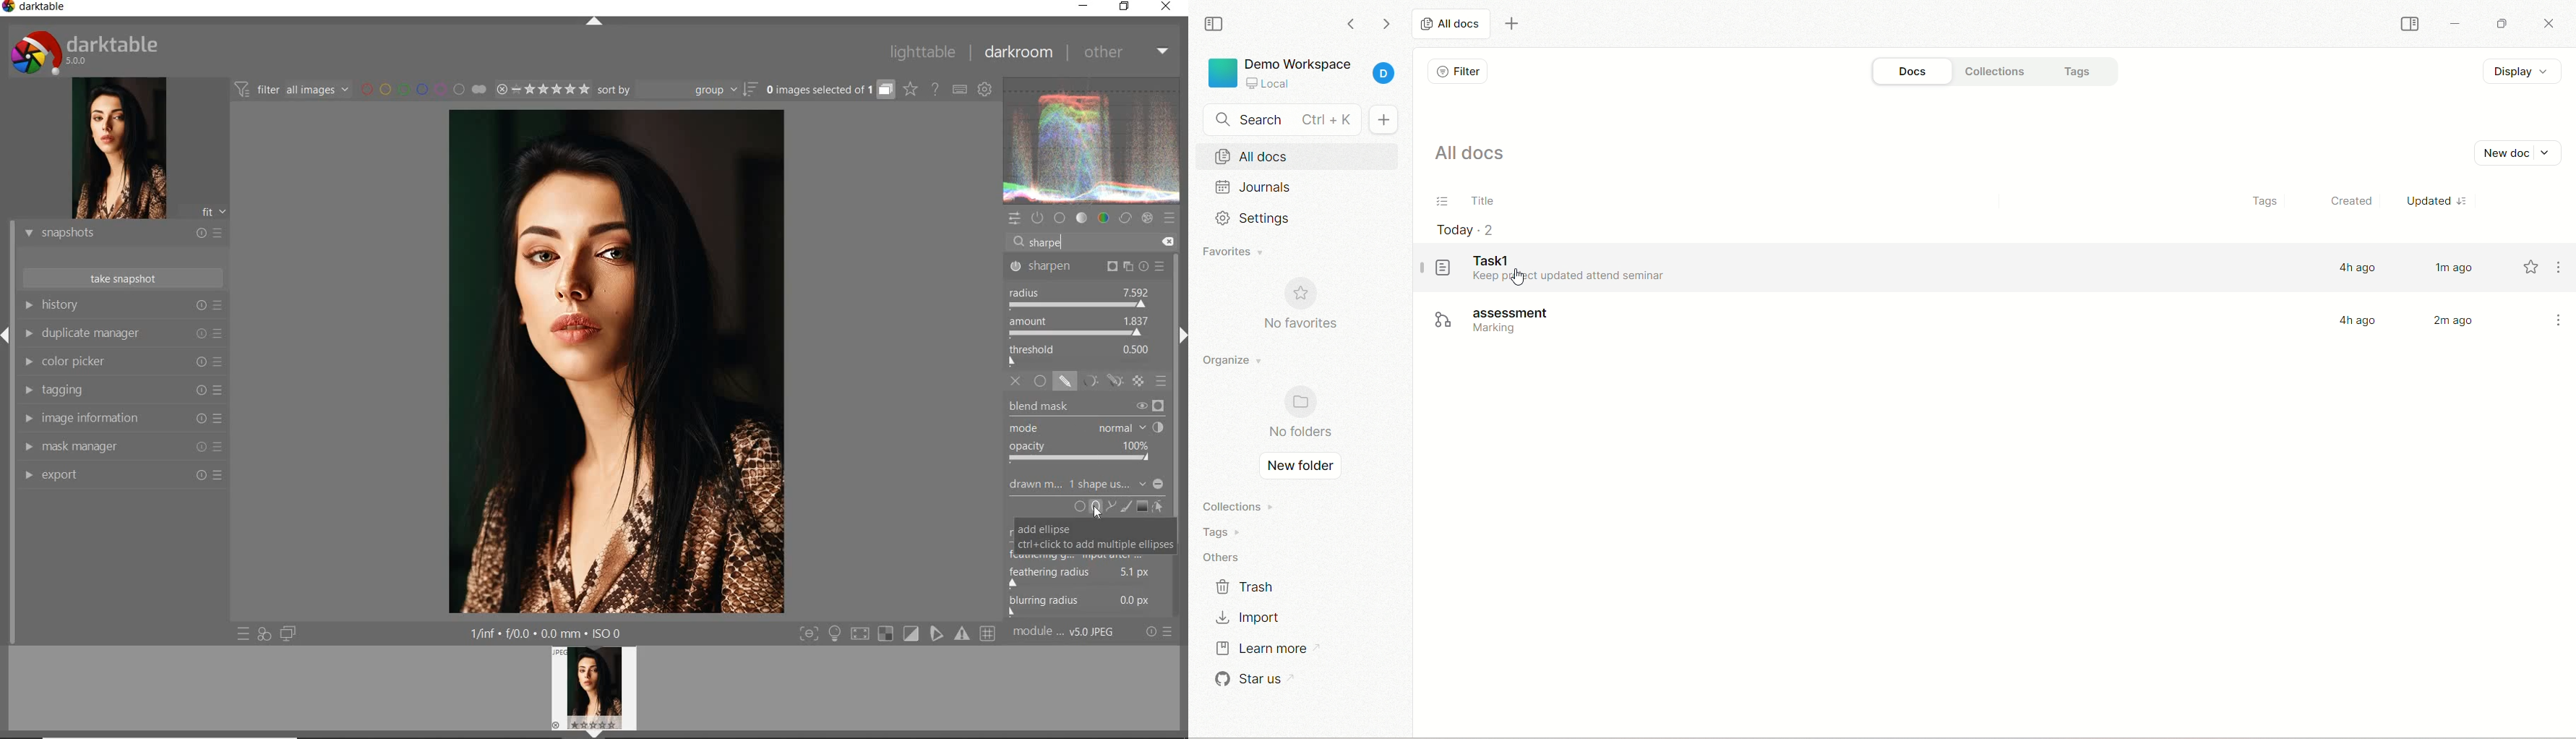  Describe the element at coordinates (1282, 120) in the screenshot. I see `search` at that location.